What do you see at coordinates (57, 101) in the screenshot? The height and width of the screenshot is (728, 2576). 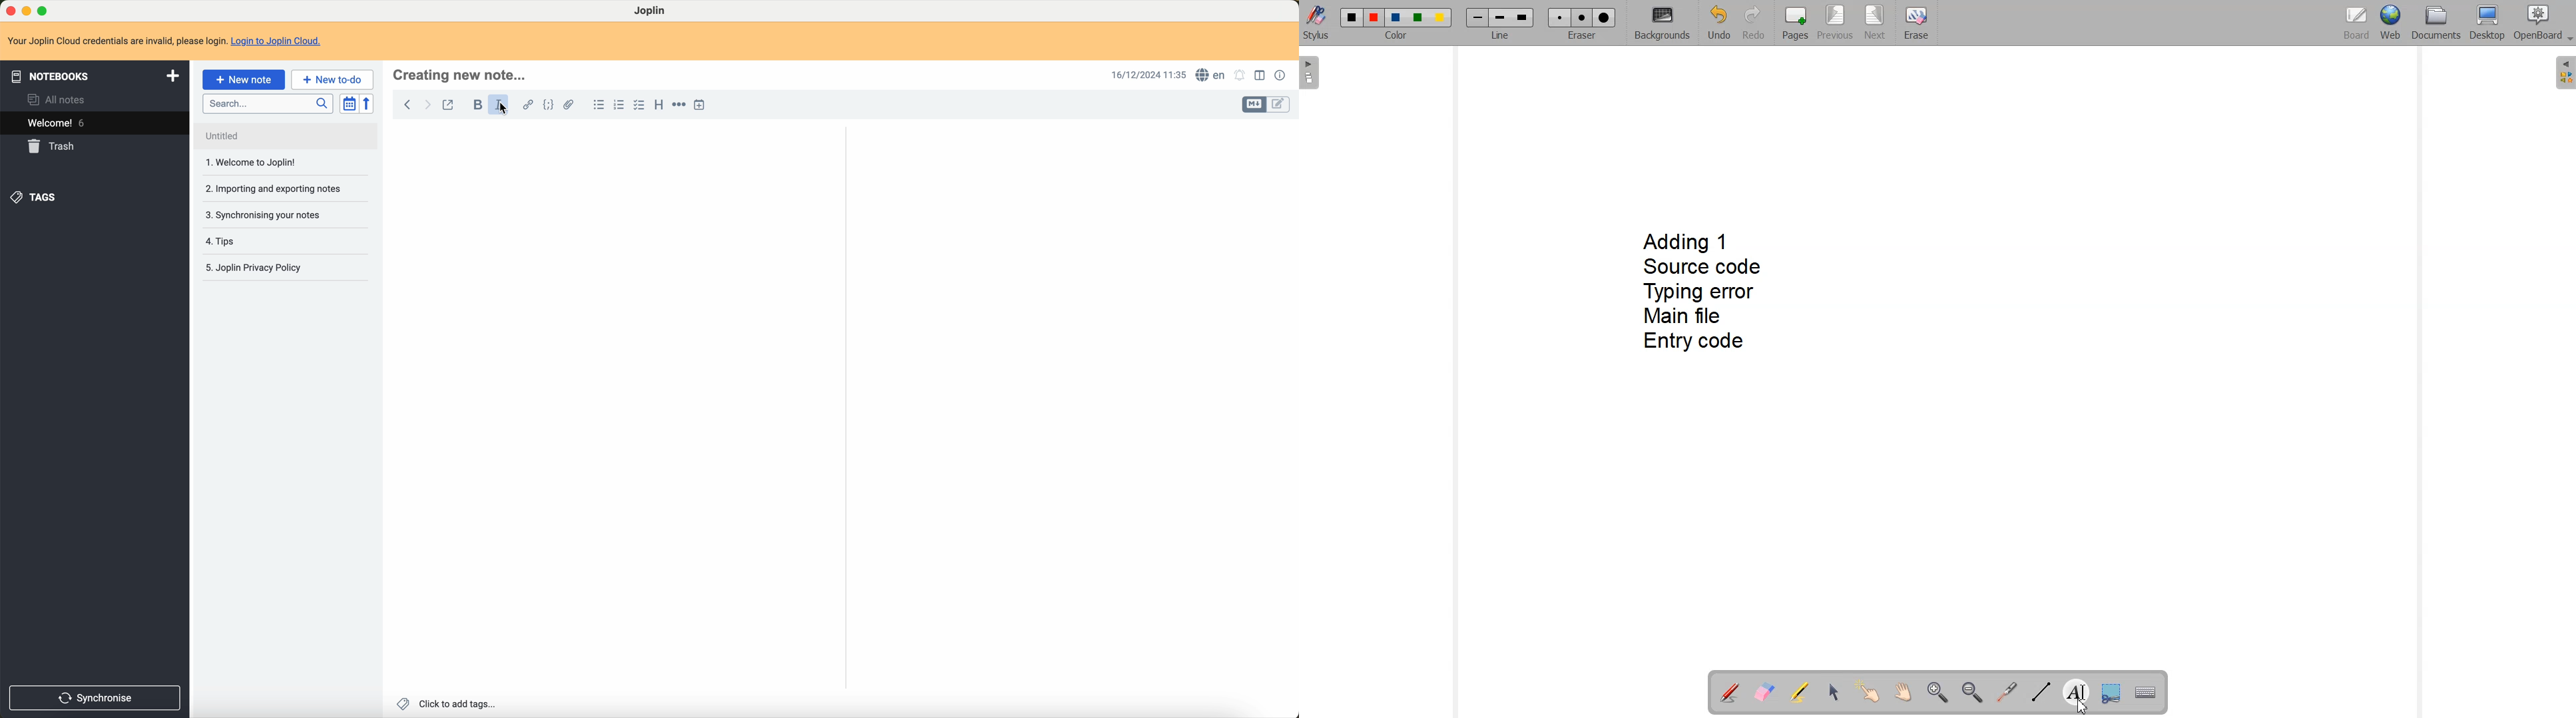 I see `all notes` at bounding box center [57, 101].